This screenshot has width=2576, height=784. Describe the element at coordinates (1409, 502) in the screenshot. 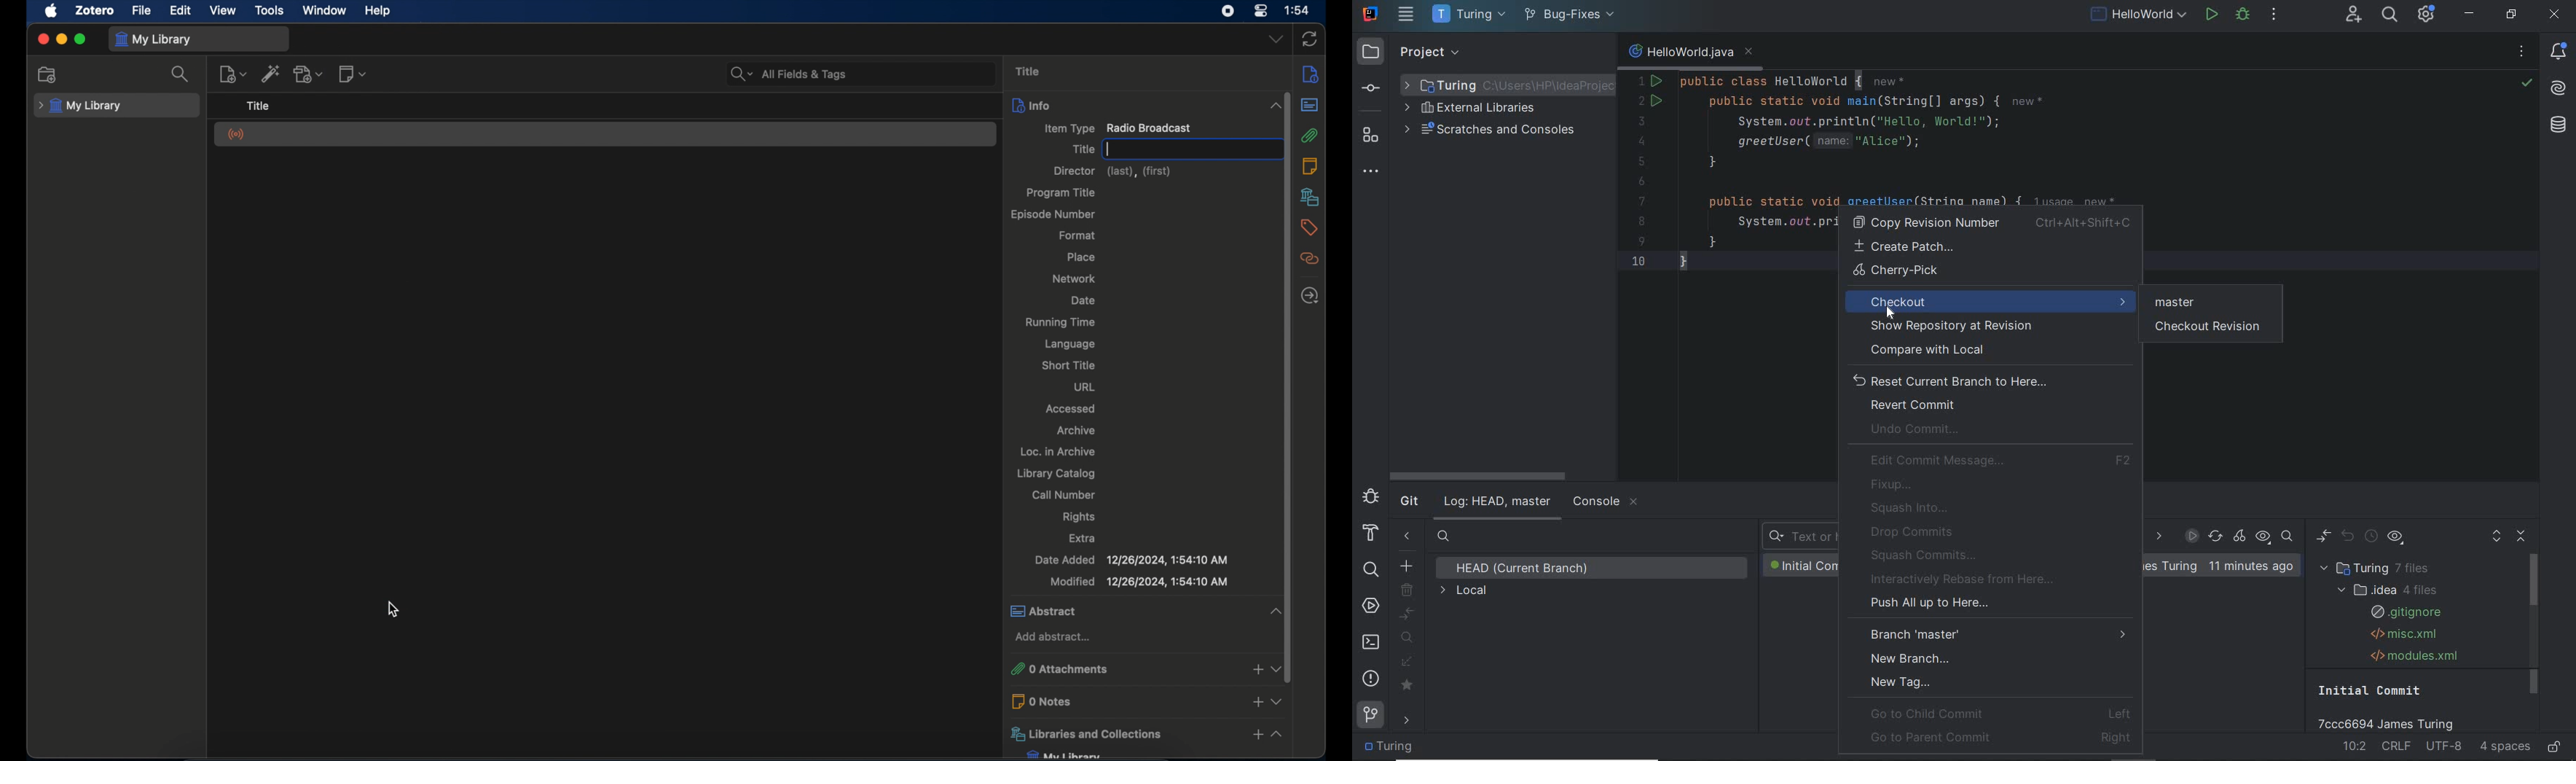

I see `git` at that location.